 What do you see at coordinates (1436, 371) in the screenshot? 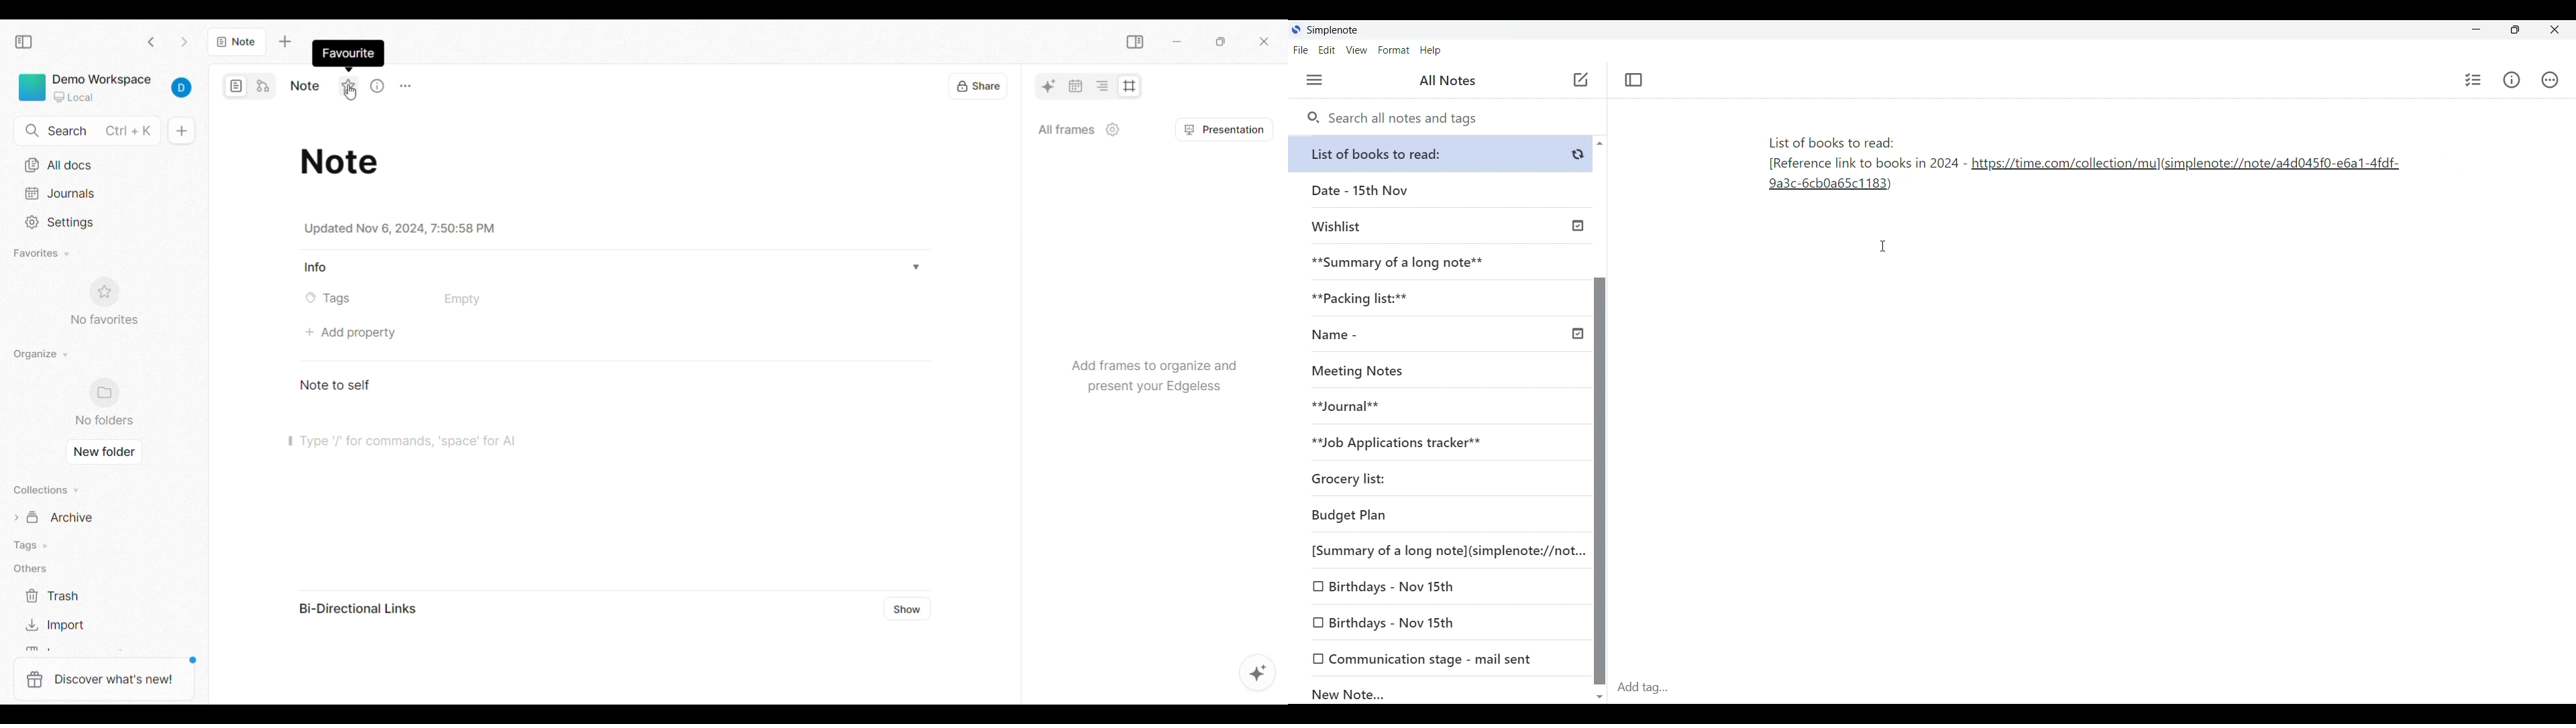
I see `Meeting Notes` at bounding box center [1436, 371].